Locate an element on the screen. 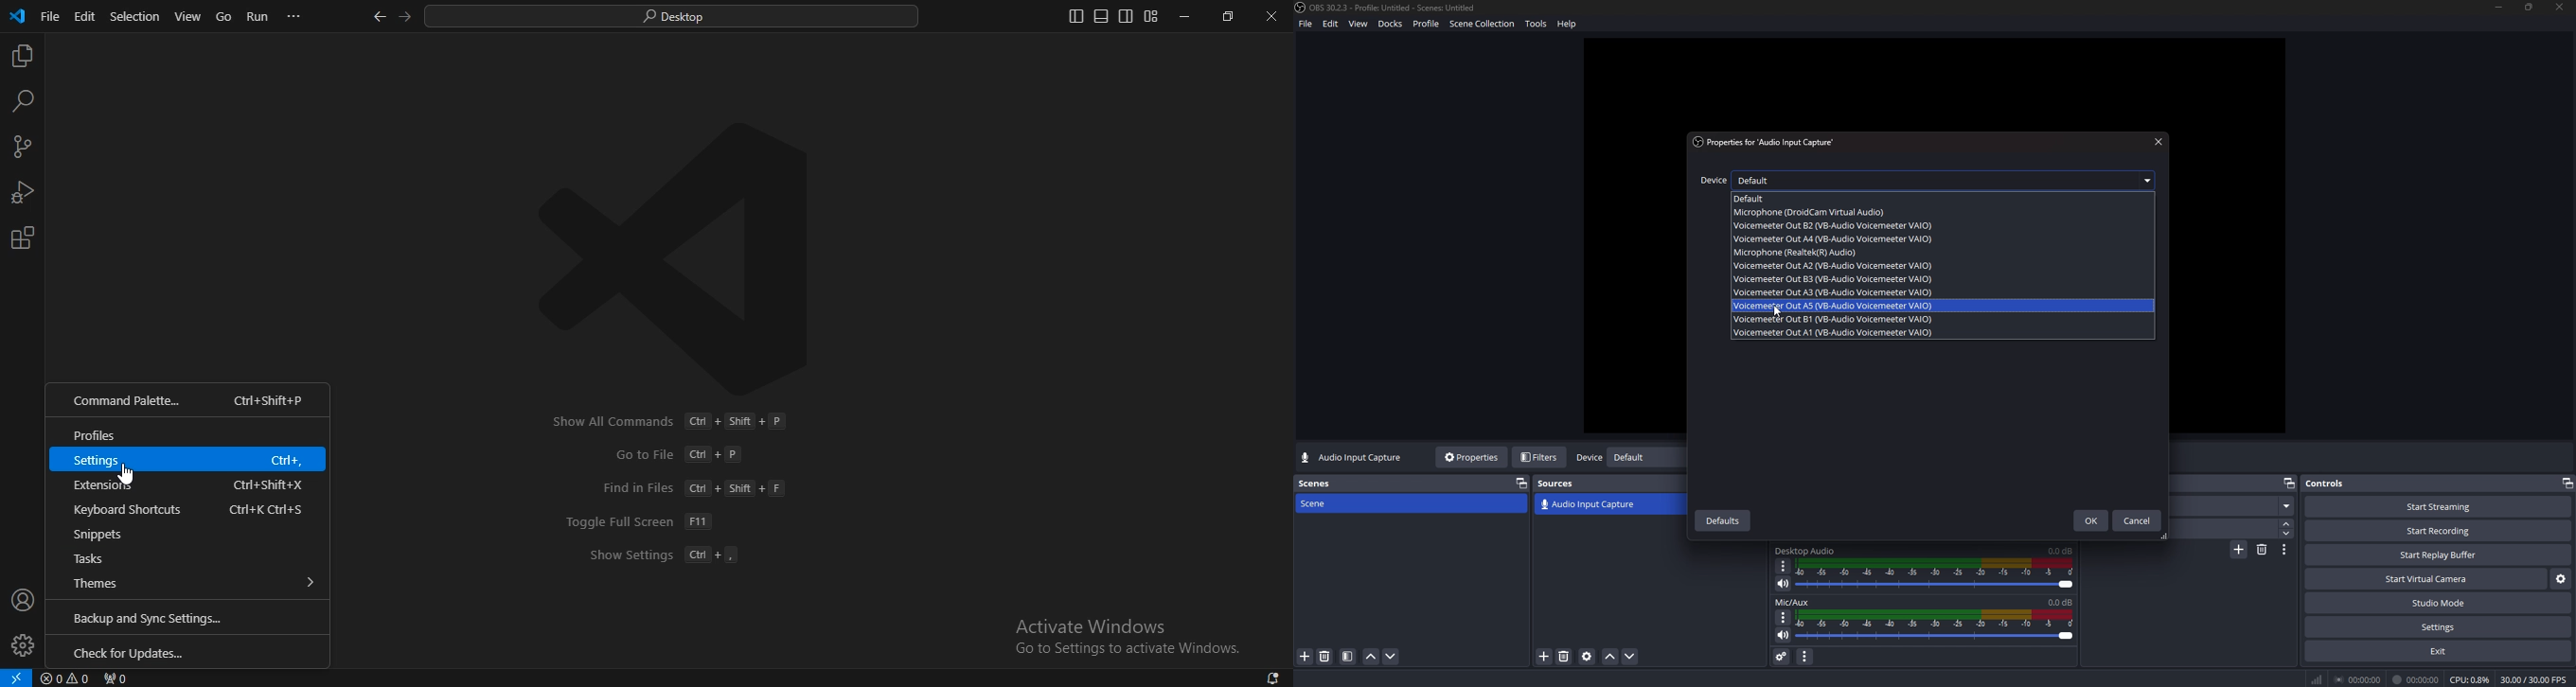 Image resolution: width=2576 pixels, height=700 pixels. voicemeeter out a2 is located at coordinates (1831, 265).